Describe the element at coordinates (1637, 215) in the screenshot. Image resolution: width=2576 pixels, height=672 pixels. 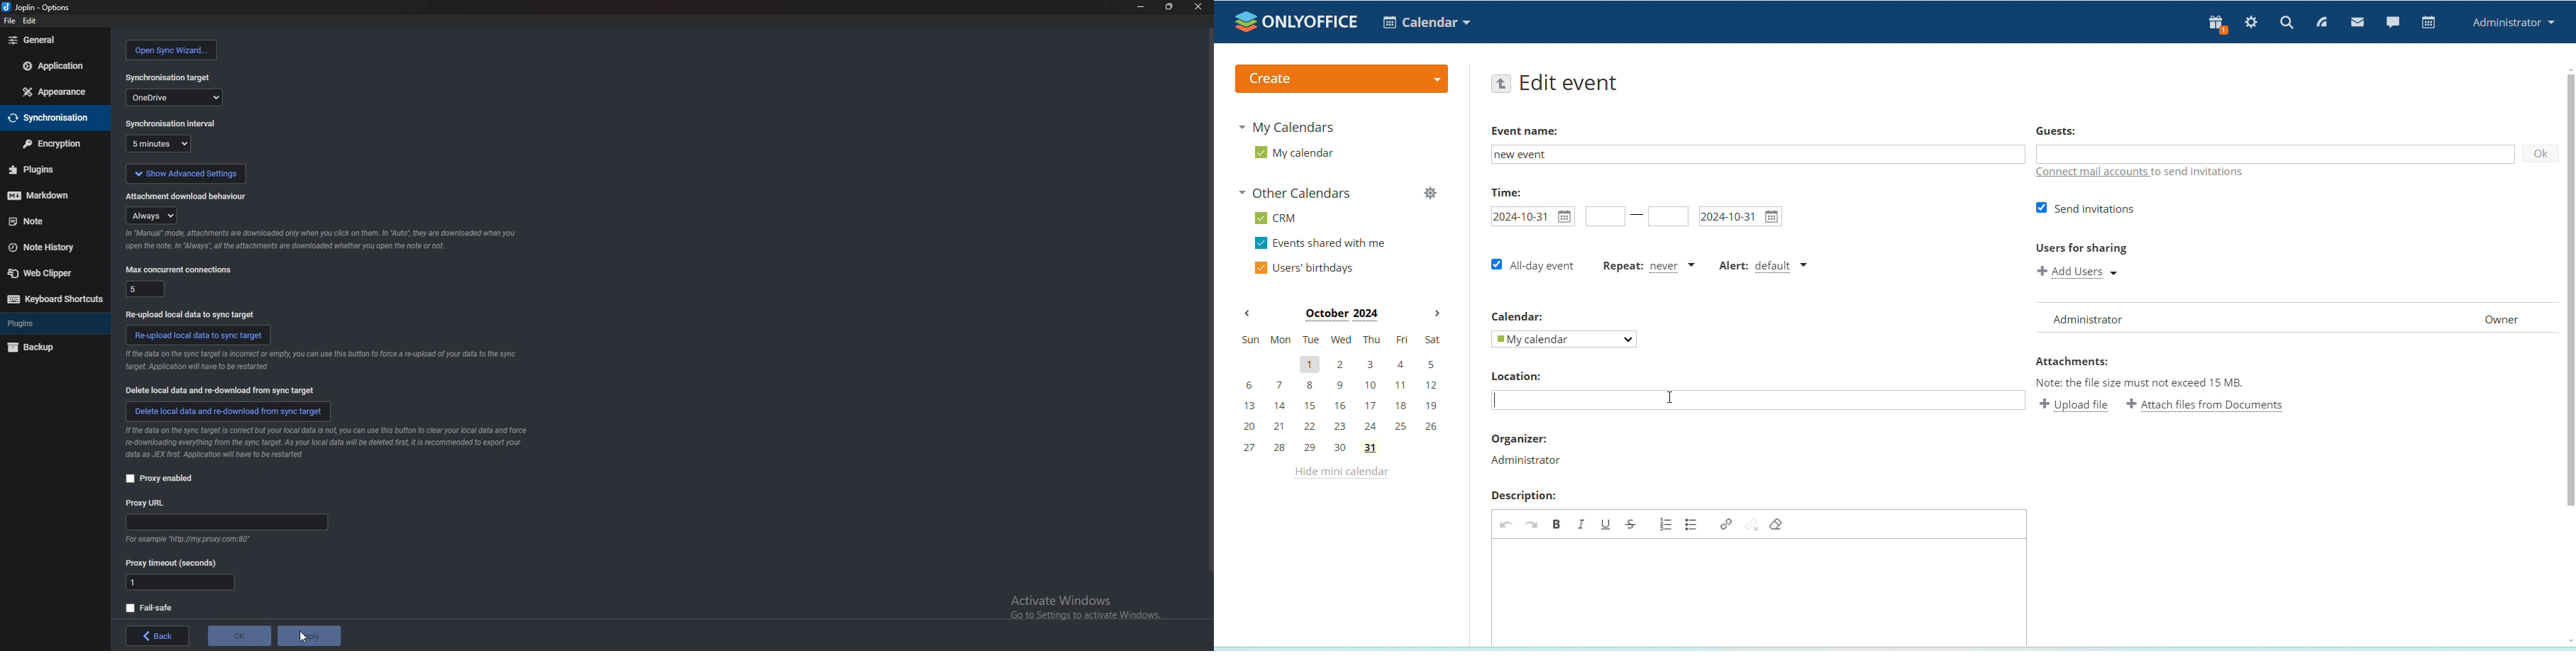
I see `line` at that location.